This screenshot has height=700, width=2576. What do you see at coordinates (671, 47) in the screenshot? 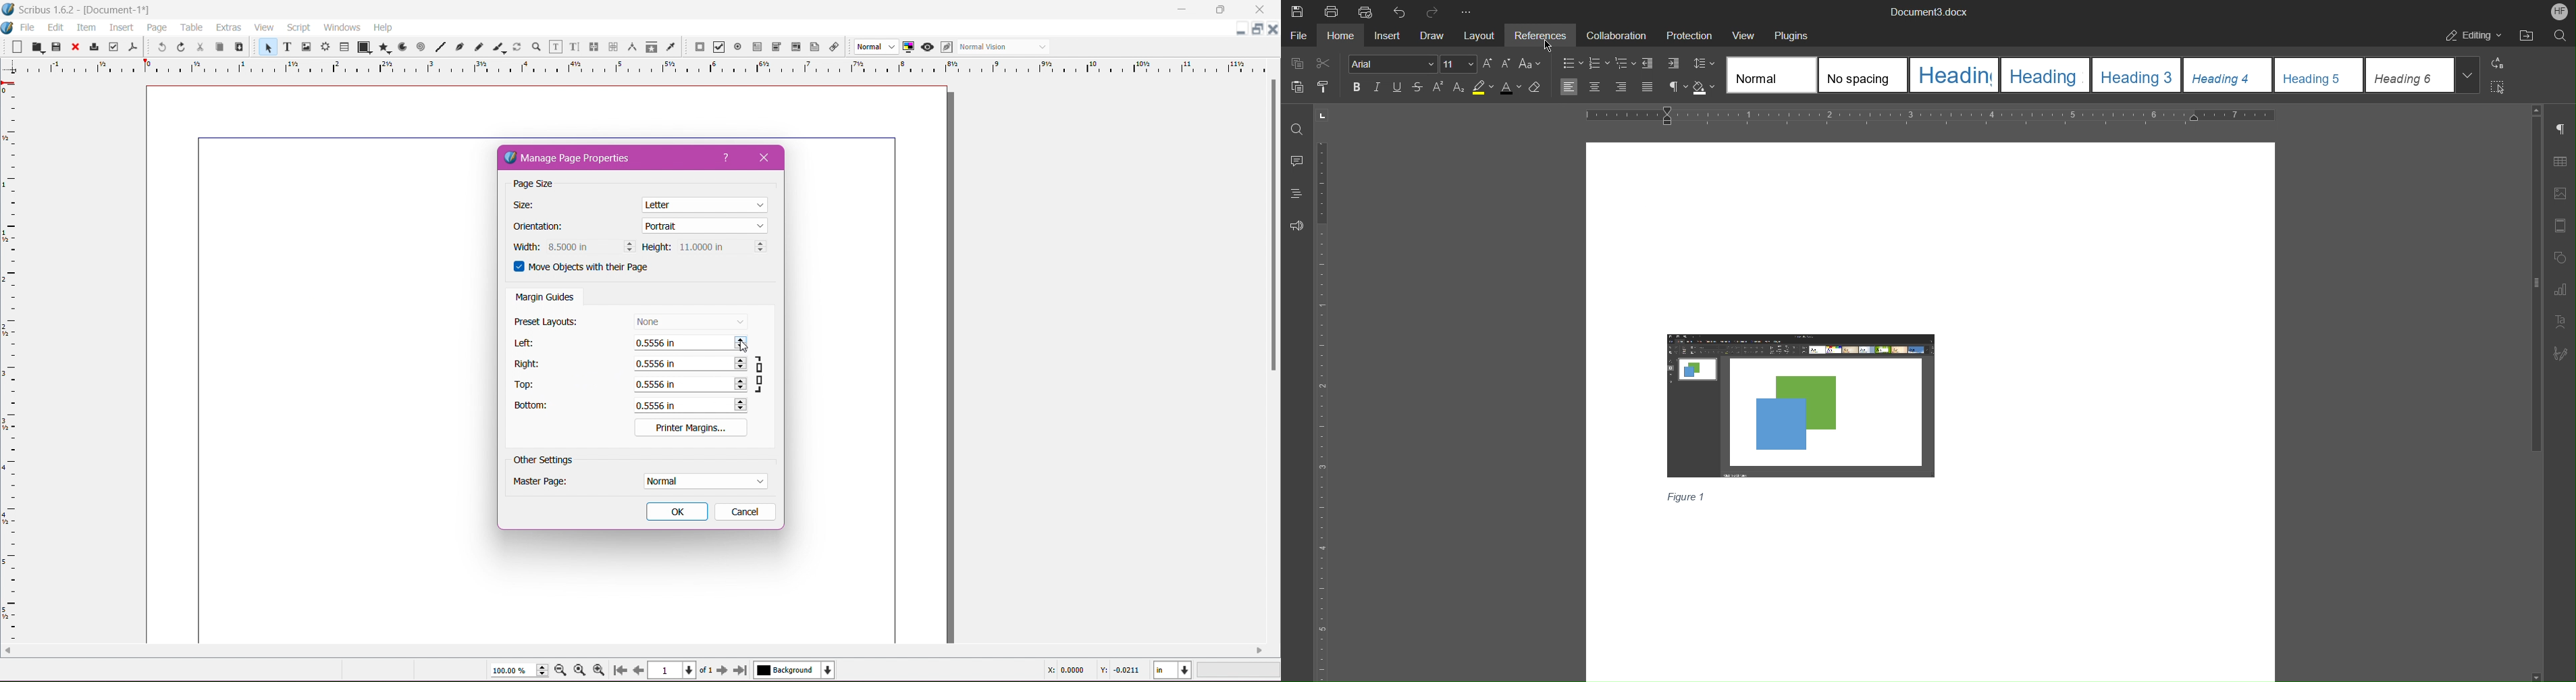
I see `Eye Dropper` at bounding box center [671, 47].